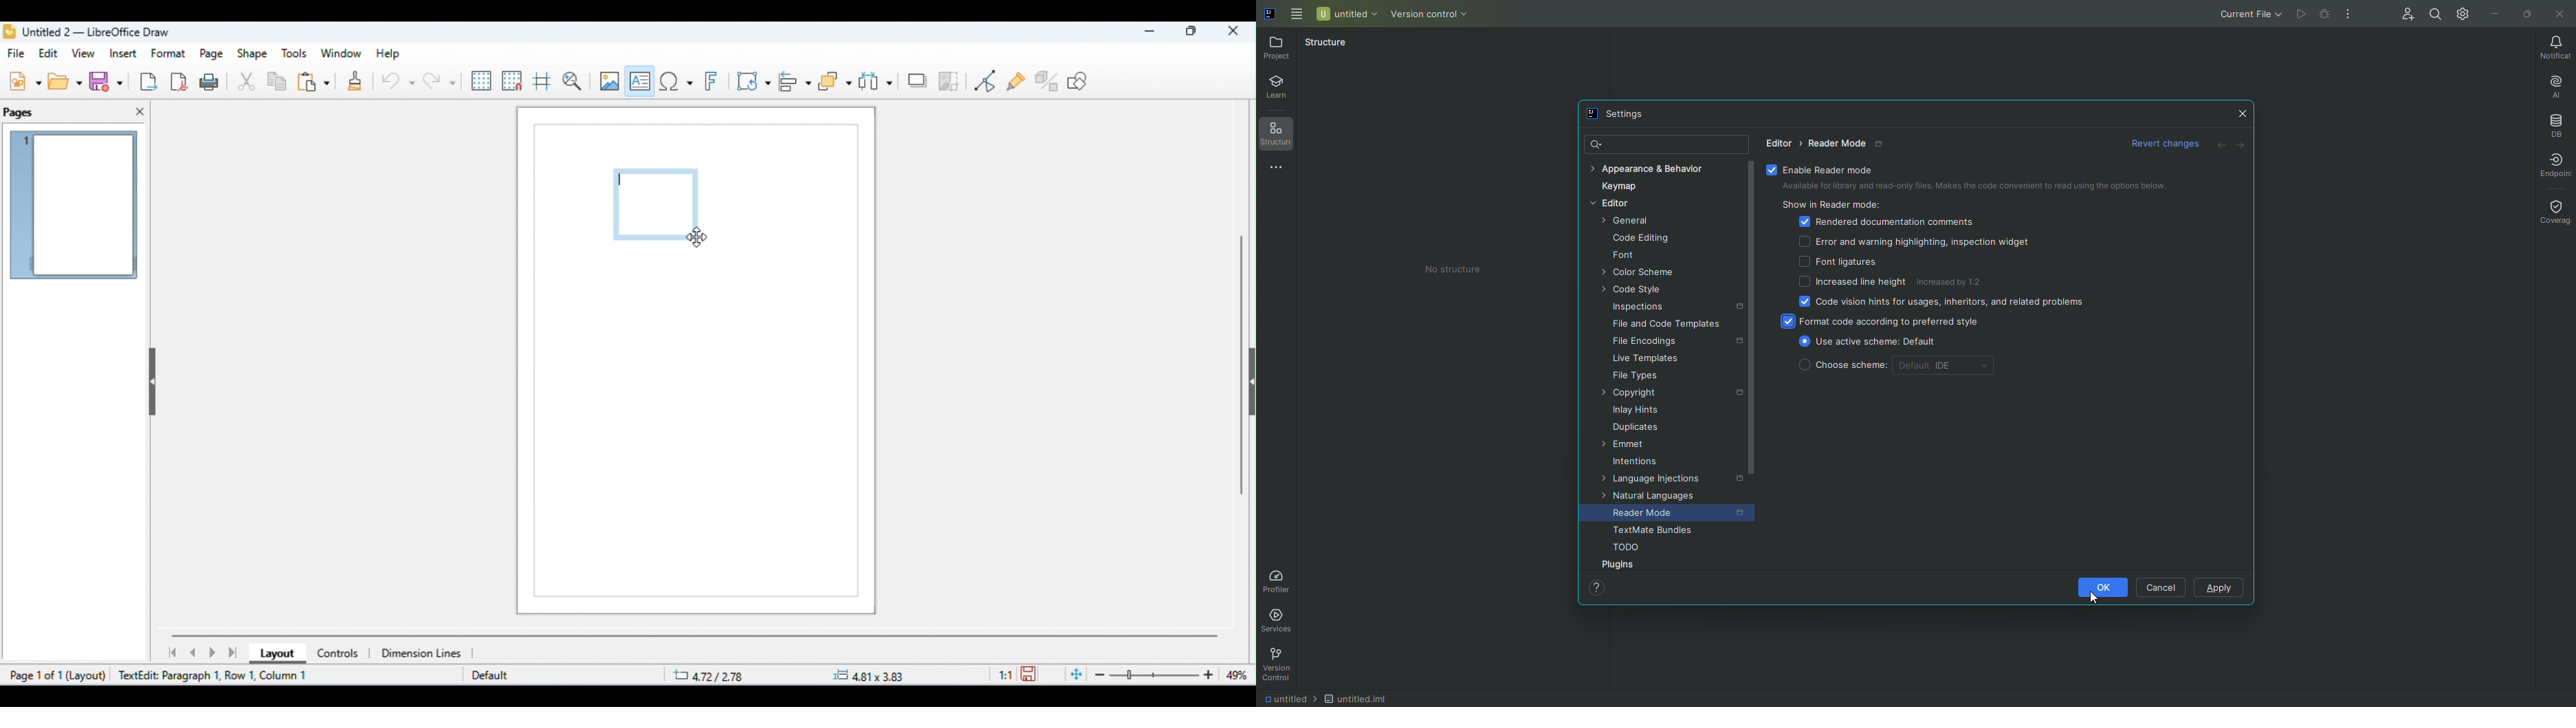 This screenshot has height=728, width=2576. What do you see at coordinates (790, 676) in the screenshot?
I see `position and size` at bounding box center [790, 676].